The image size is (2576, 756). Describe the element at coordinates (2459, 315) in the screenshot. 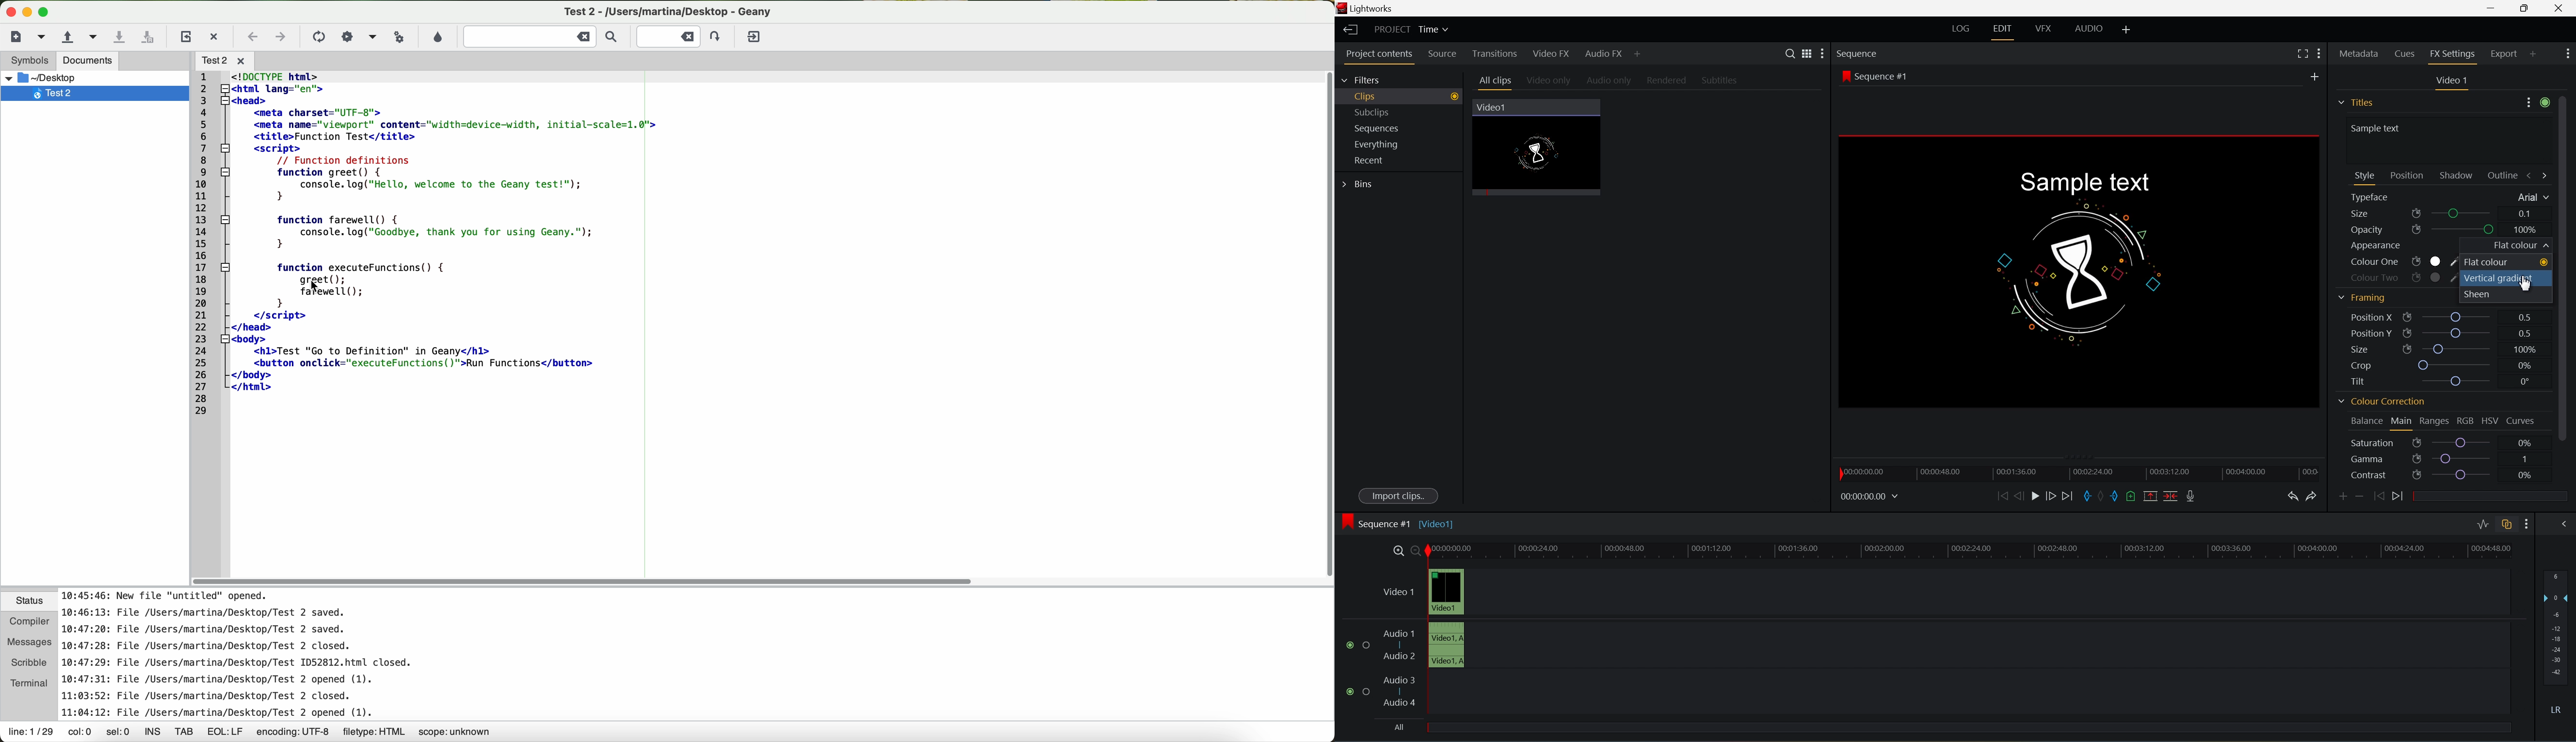

I see `slider` at that location.